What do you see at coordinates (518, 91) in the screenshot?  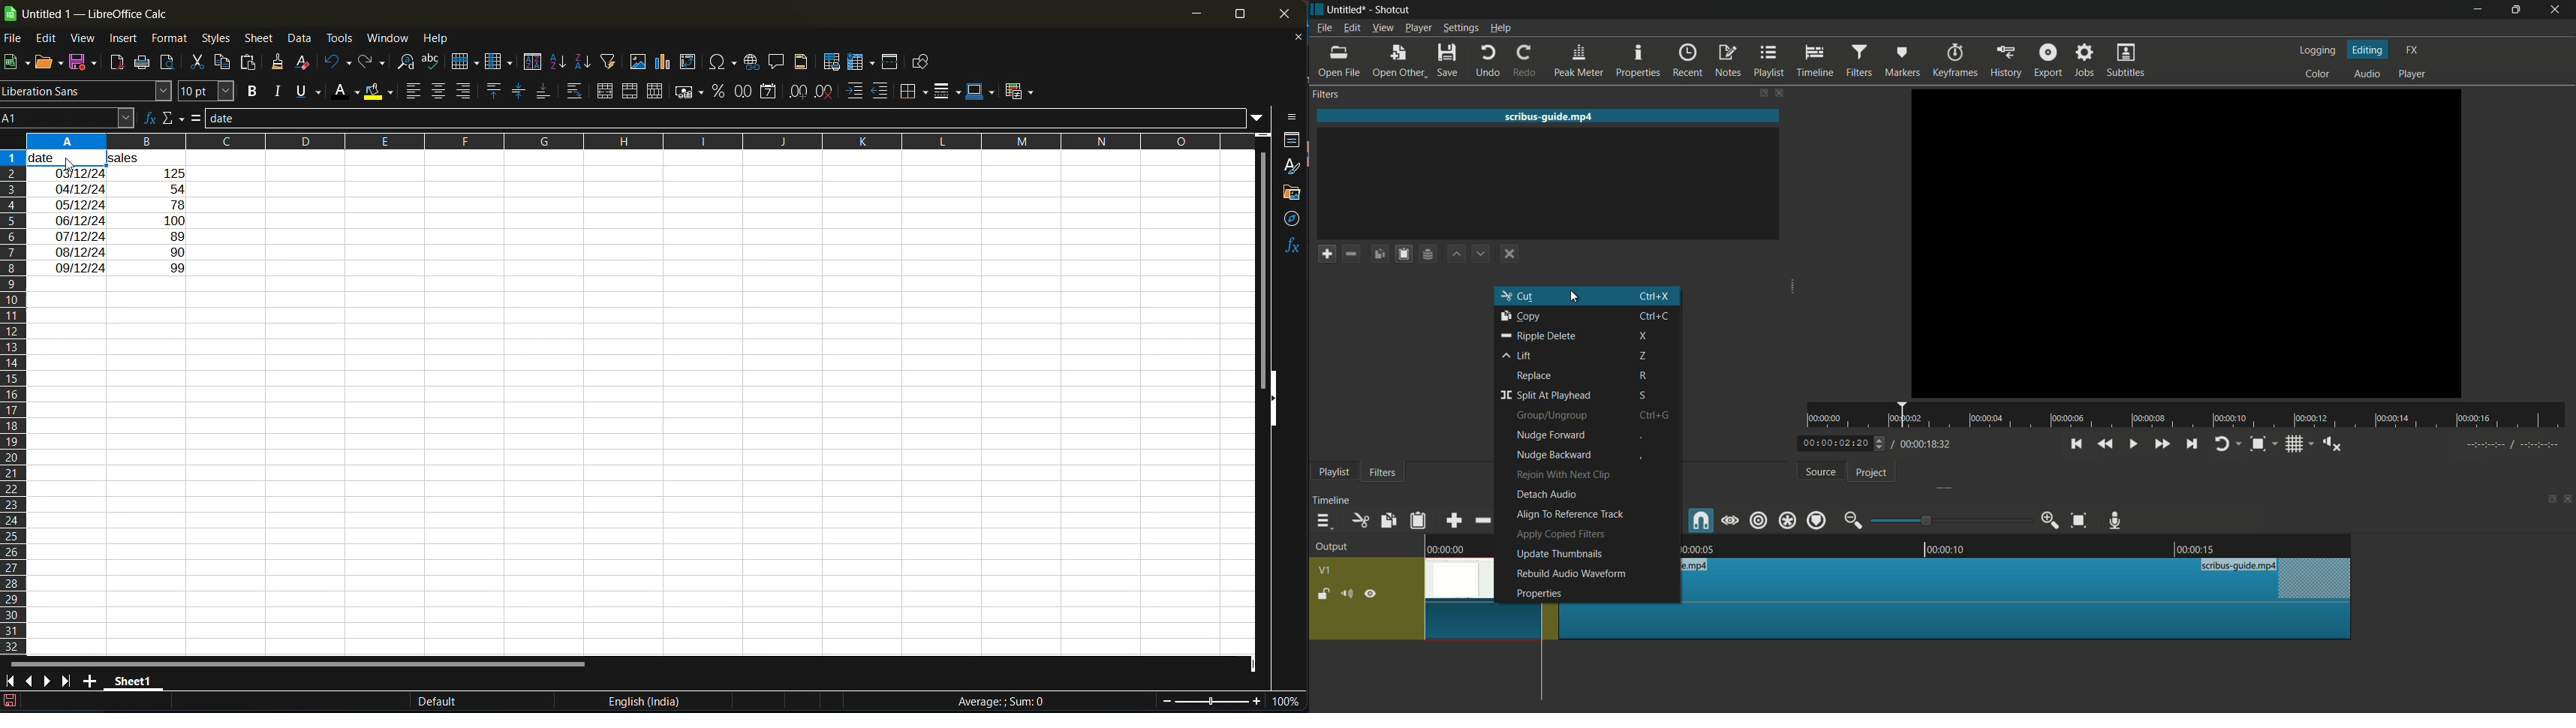 I see `center vertically` at bounding box center [518, 91].